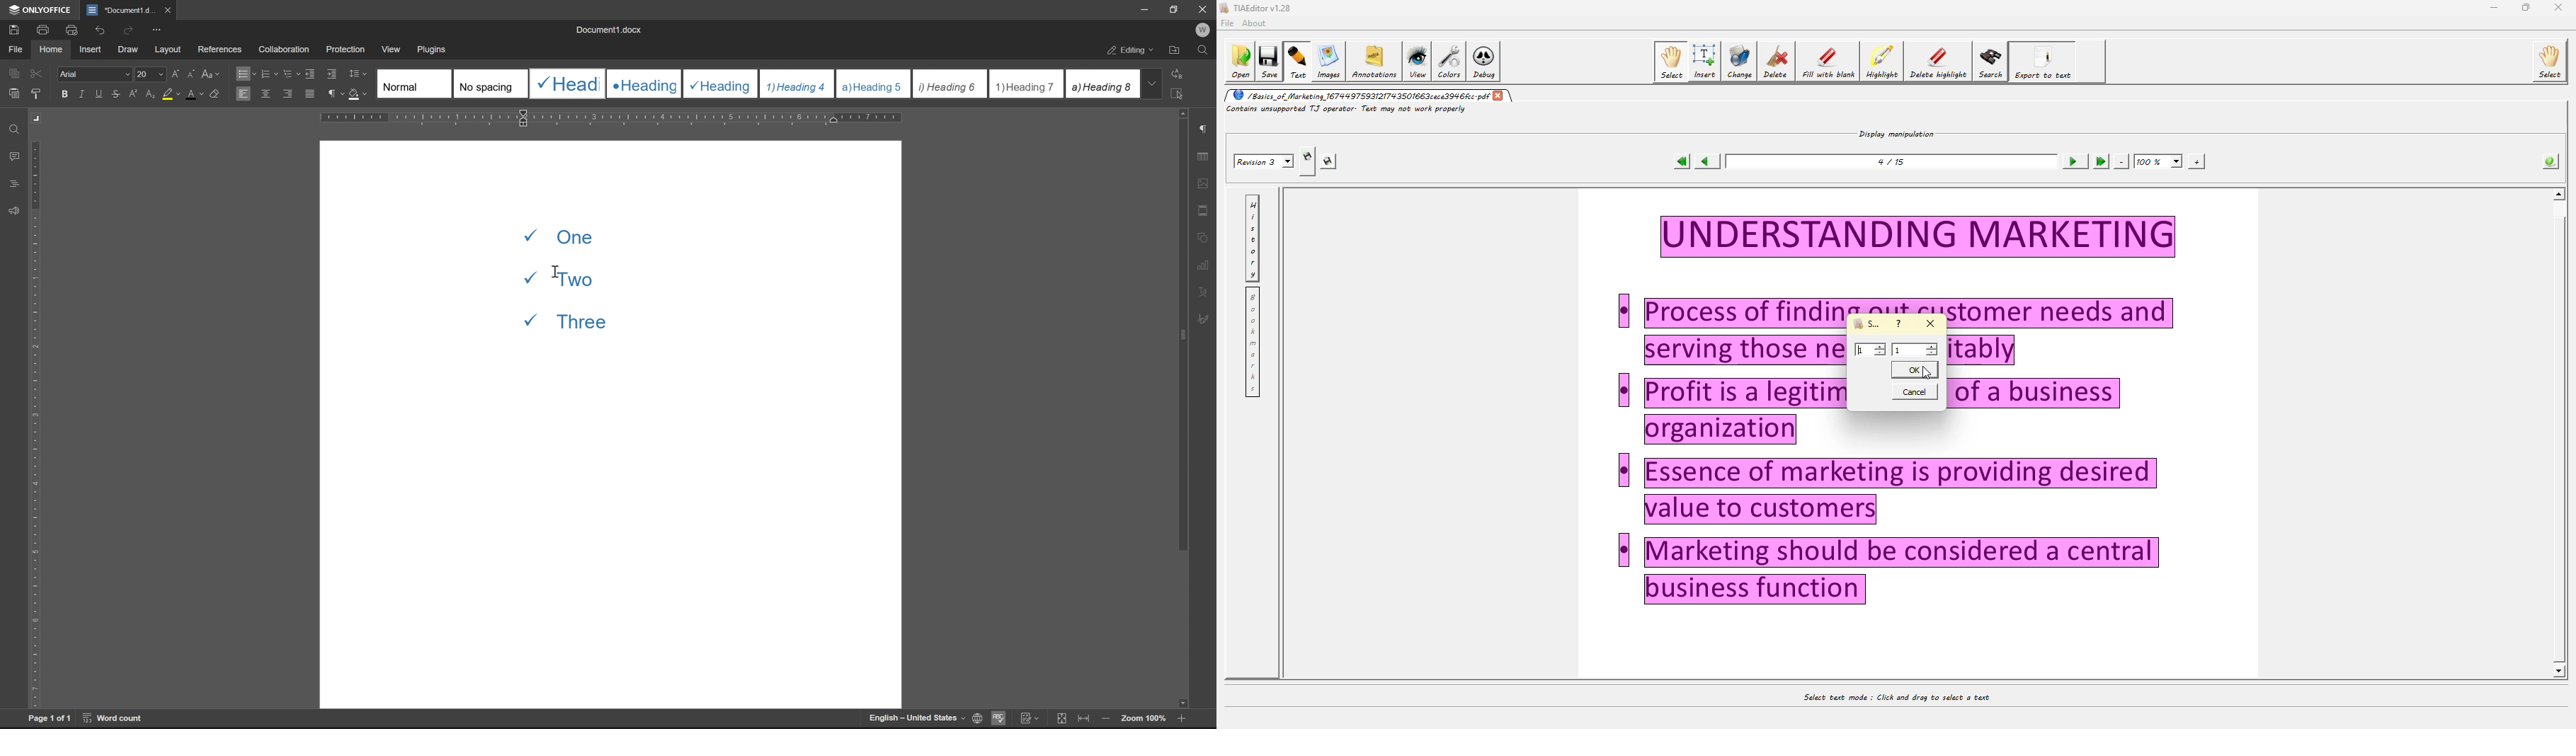  I want to click on align center, so click(266, 93).